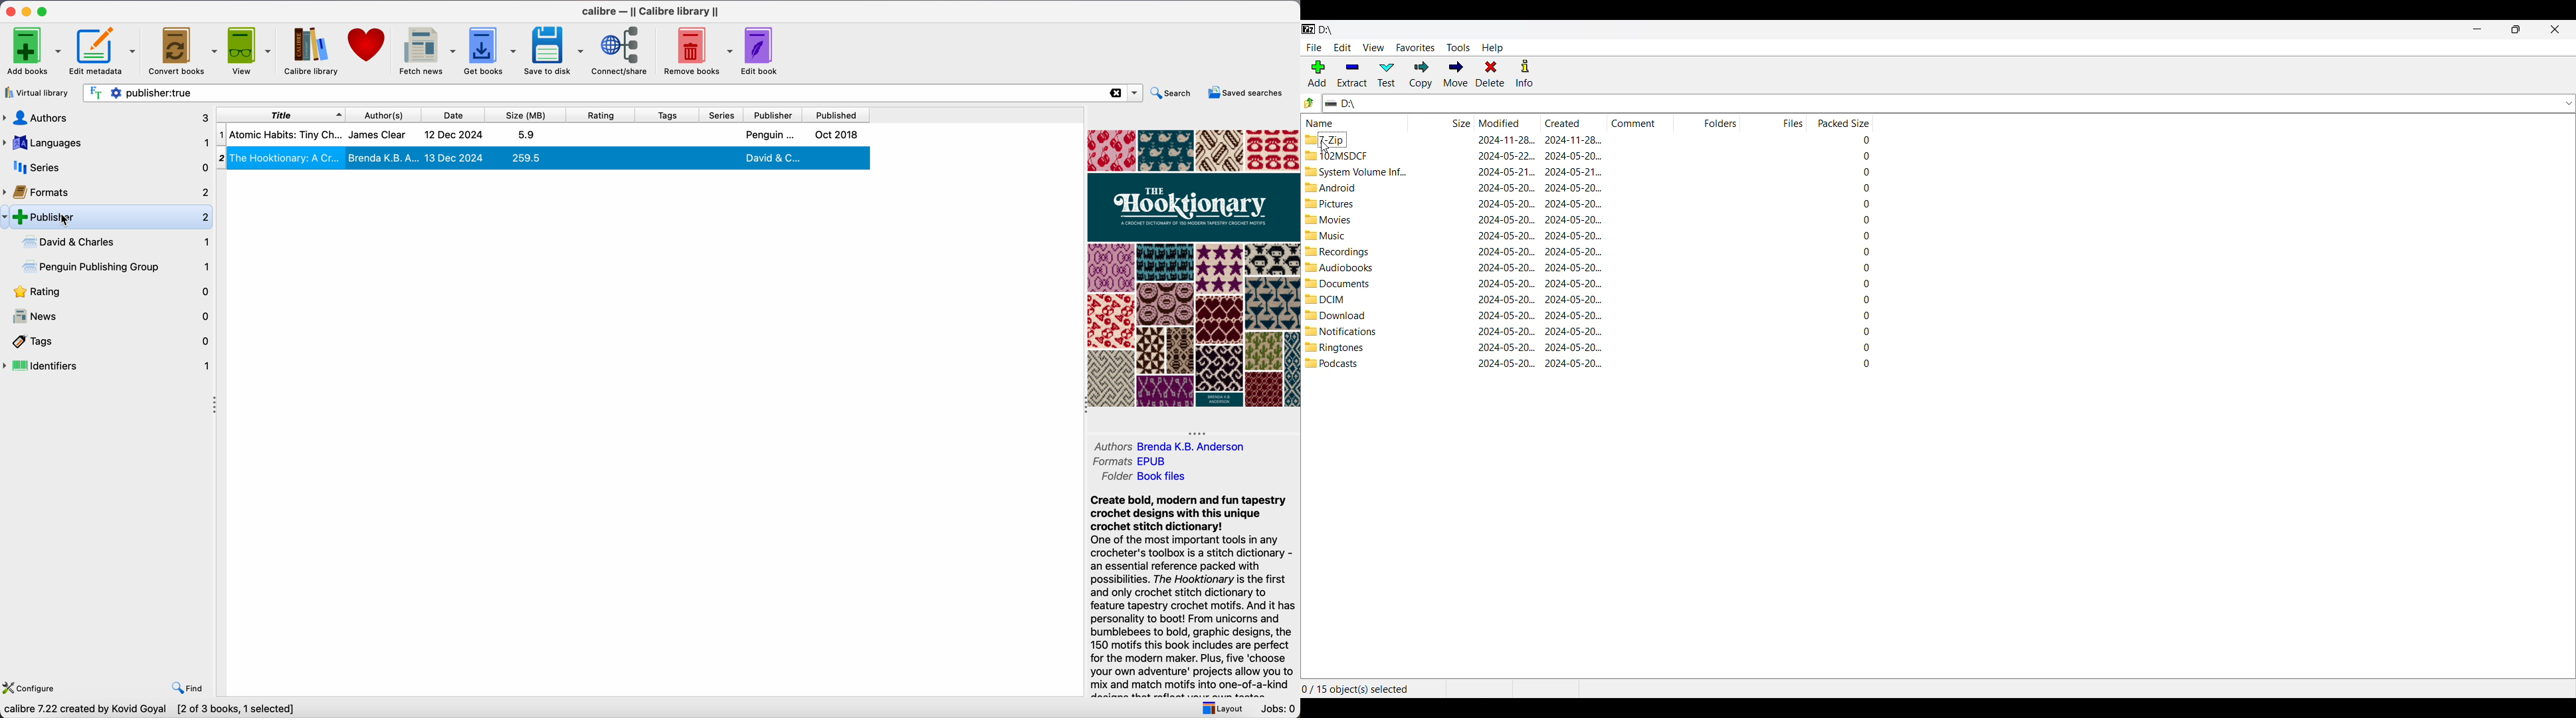  Describe the element at coordinates (1324, 235) in the screenshot. I see `folder` at that location.